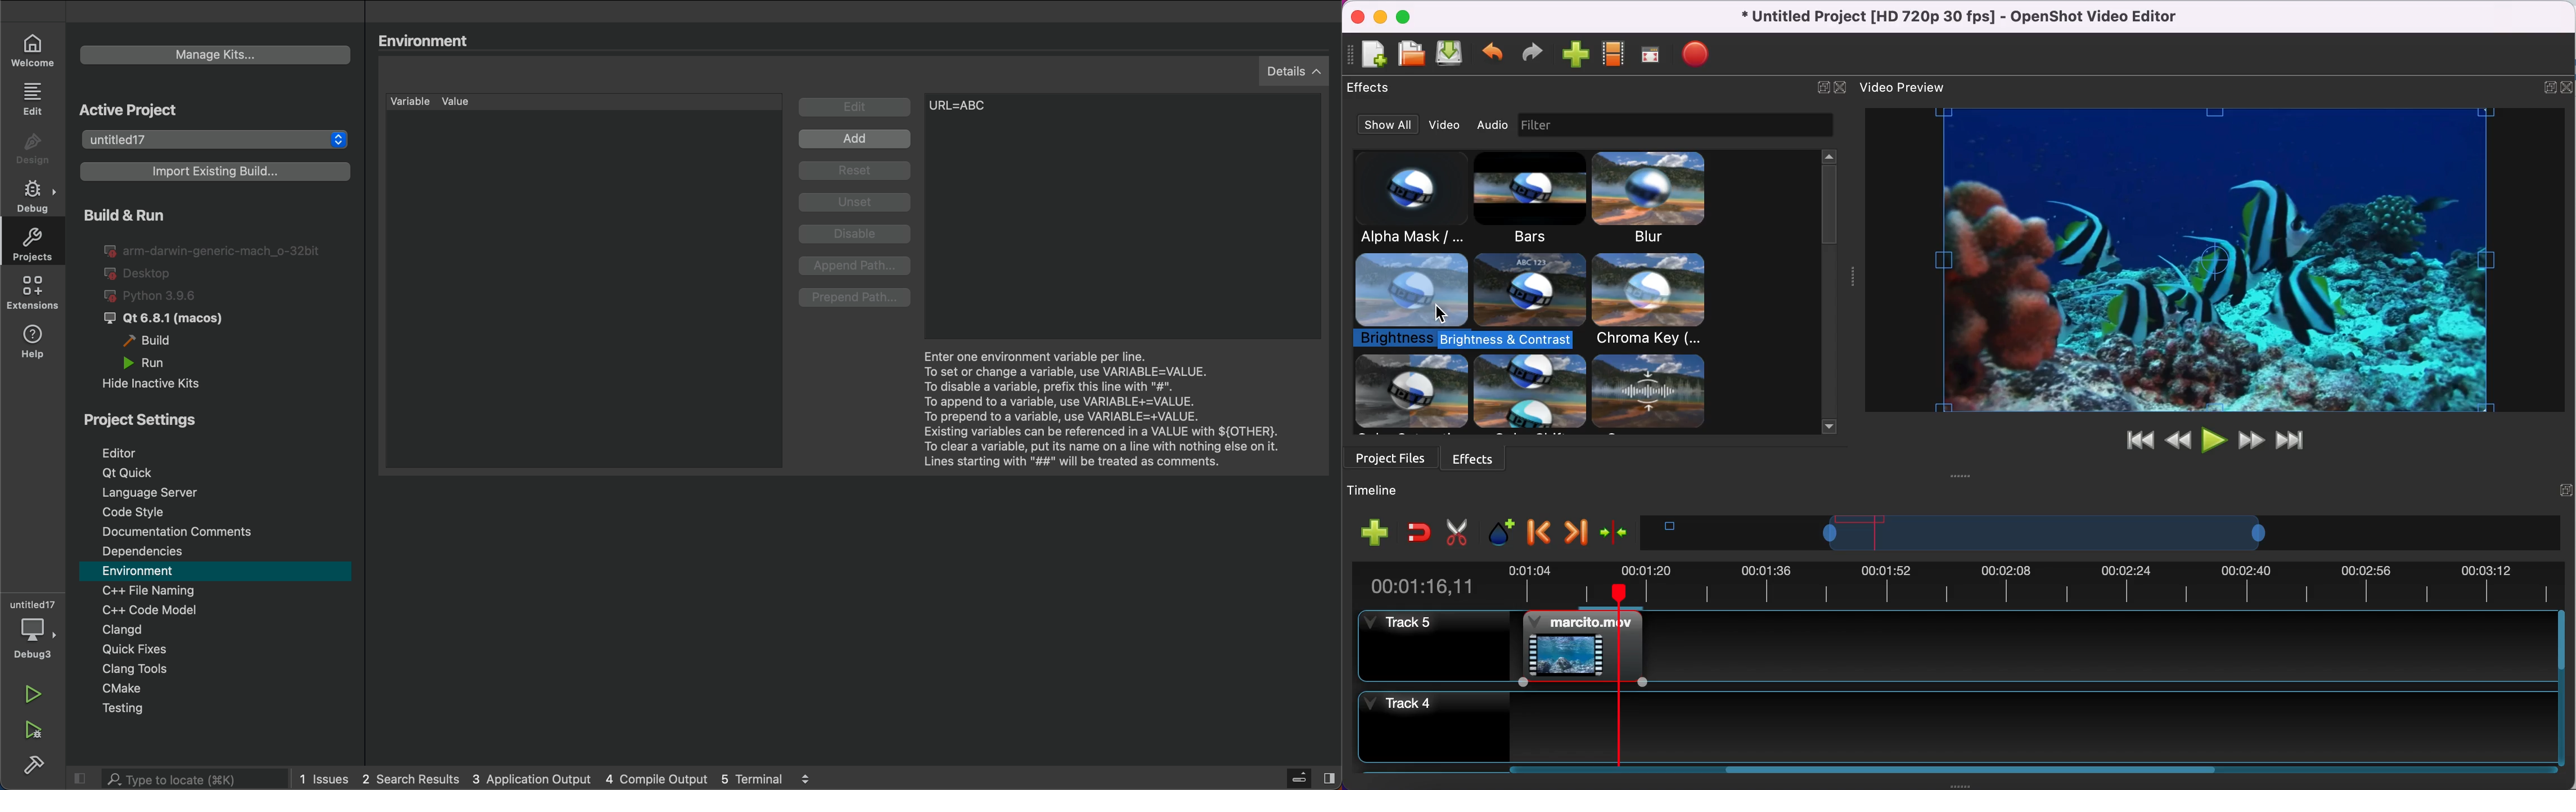  I want to click on export file, so click(1695, 56).